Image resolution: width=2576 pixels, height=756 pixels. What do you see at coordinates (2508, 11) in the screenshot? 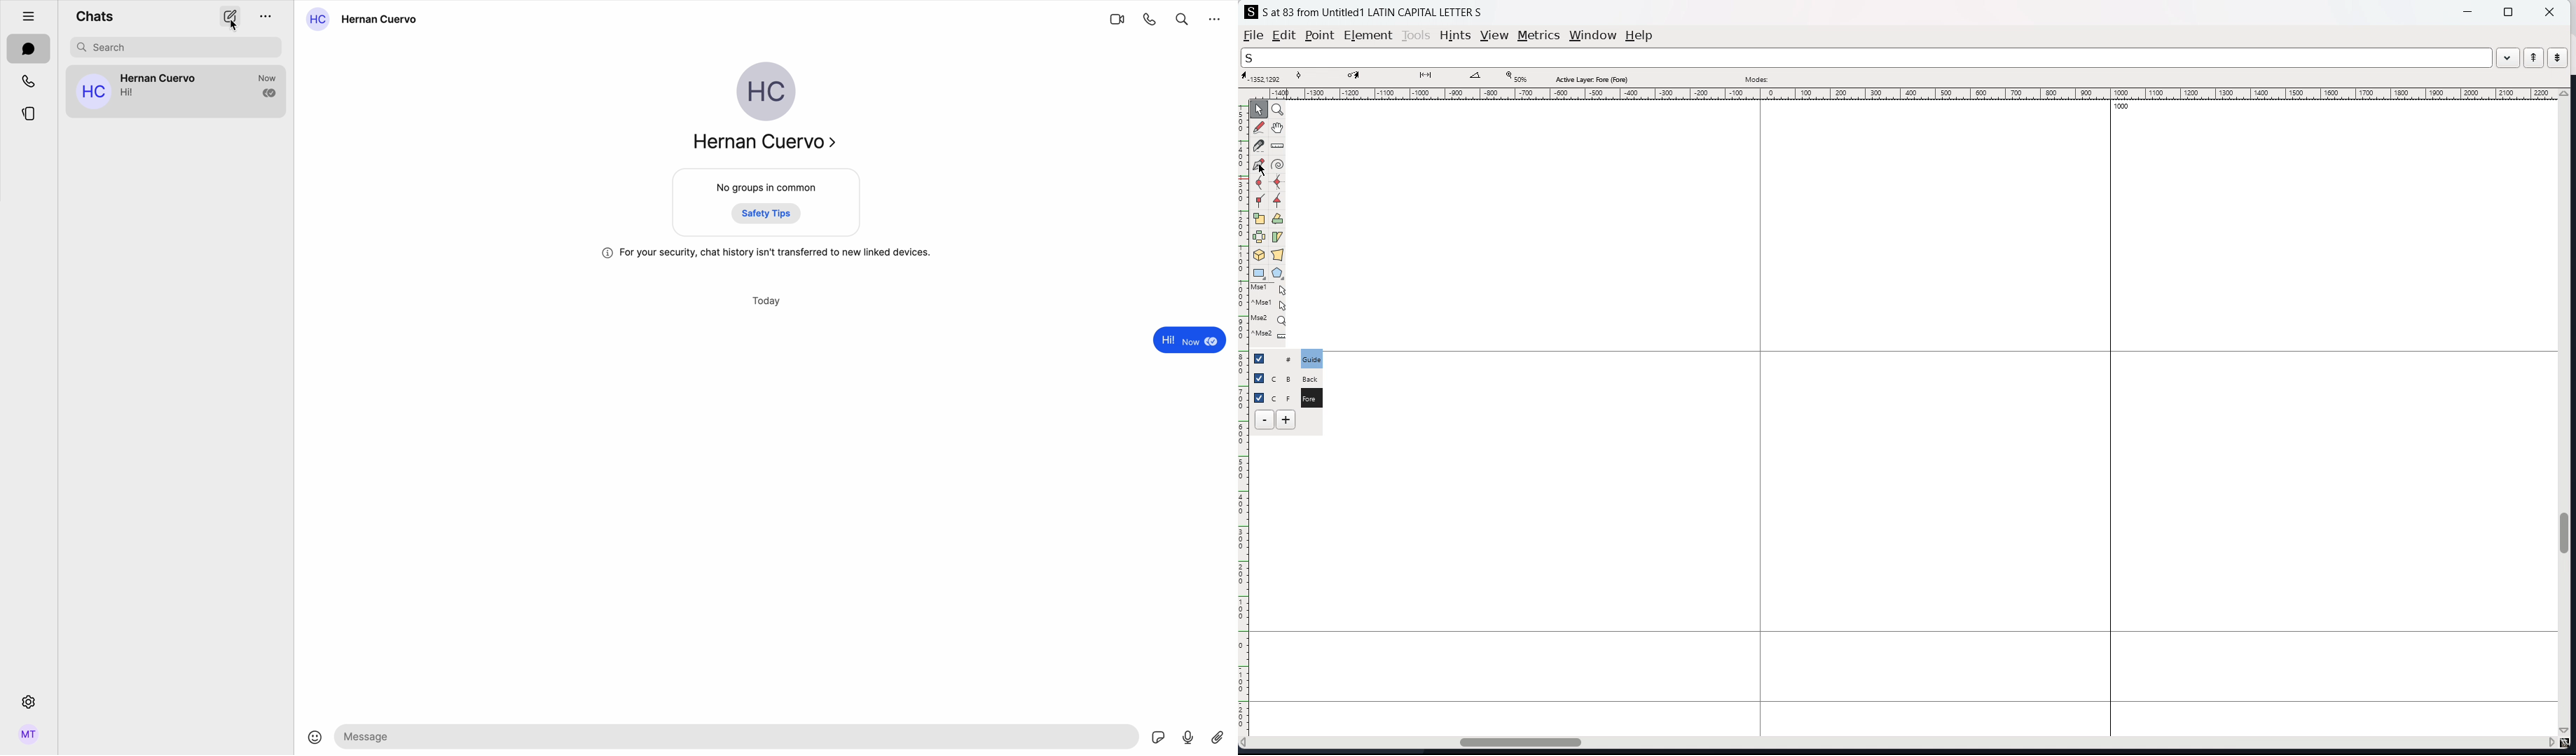
I see `maximize` at bounding box center [2508, 11].